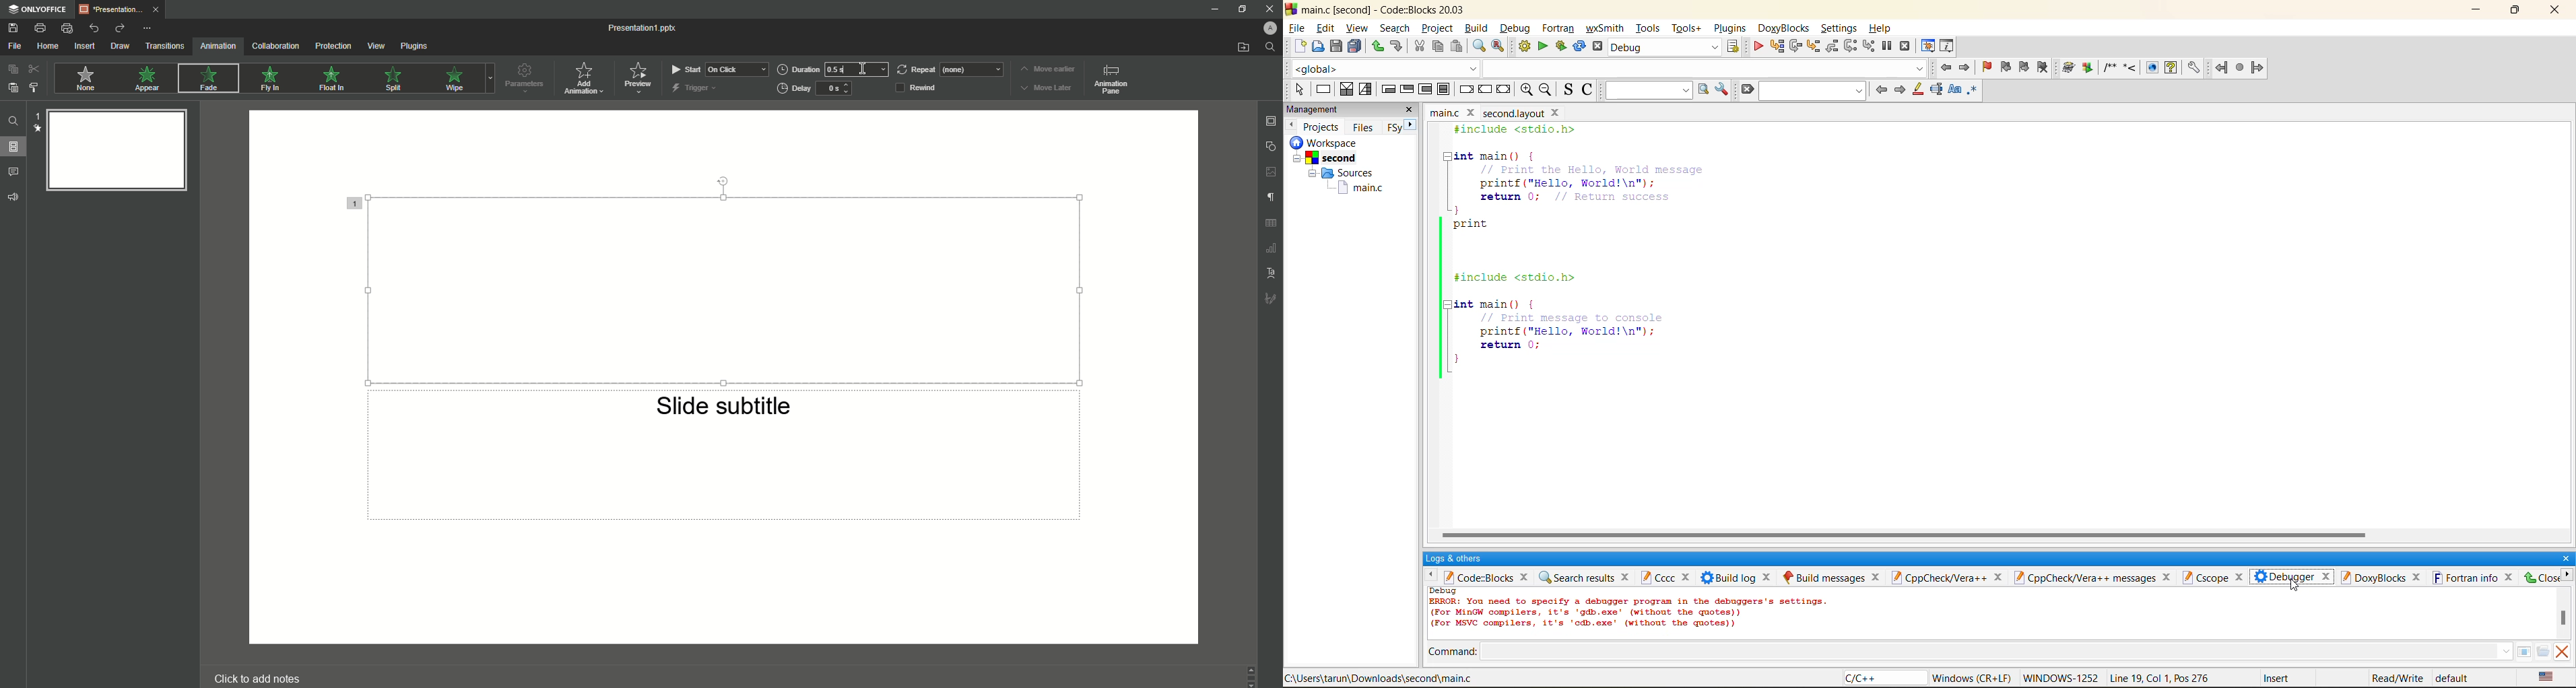 This screenshot has width=2576, height=700. I want to click on Find, so click(1270, 46).